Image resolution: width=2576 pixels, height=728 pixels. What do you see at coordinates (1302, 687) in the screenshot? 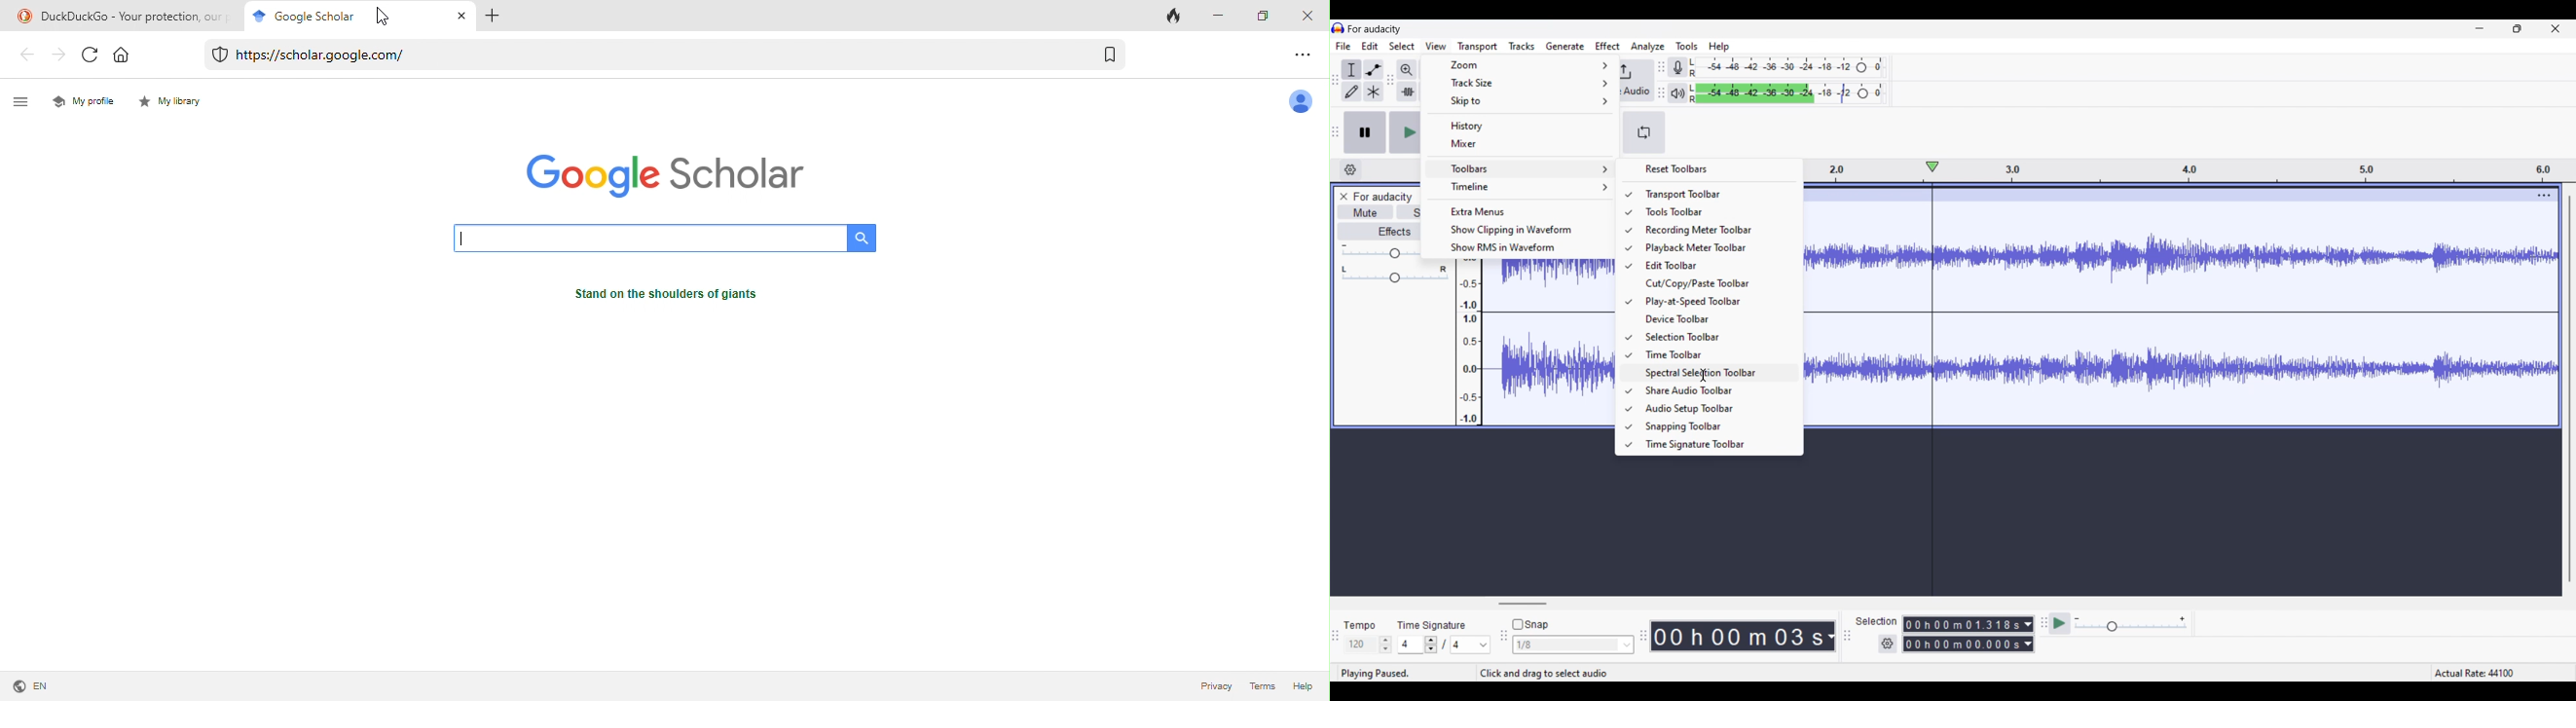
I see `help` at bounding box center [1302, 687].